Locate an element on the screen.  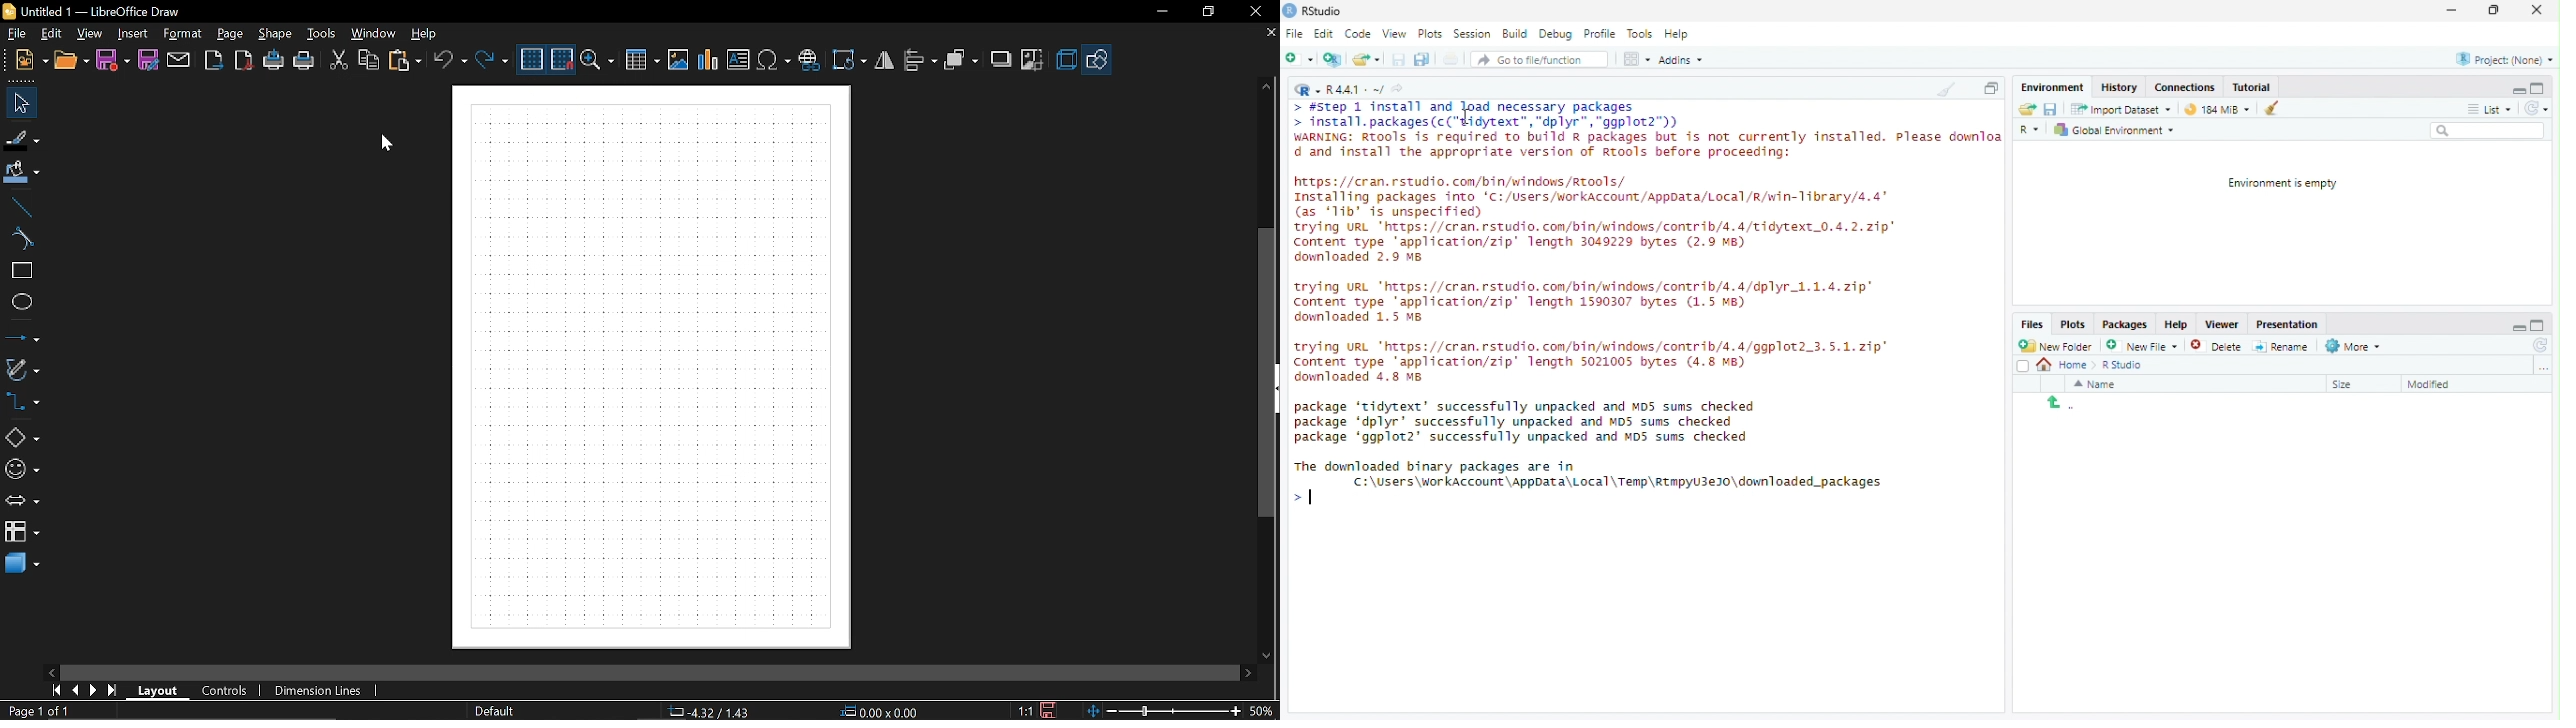
Refresh  is located at coordinates (2536, 108).